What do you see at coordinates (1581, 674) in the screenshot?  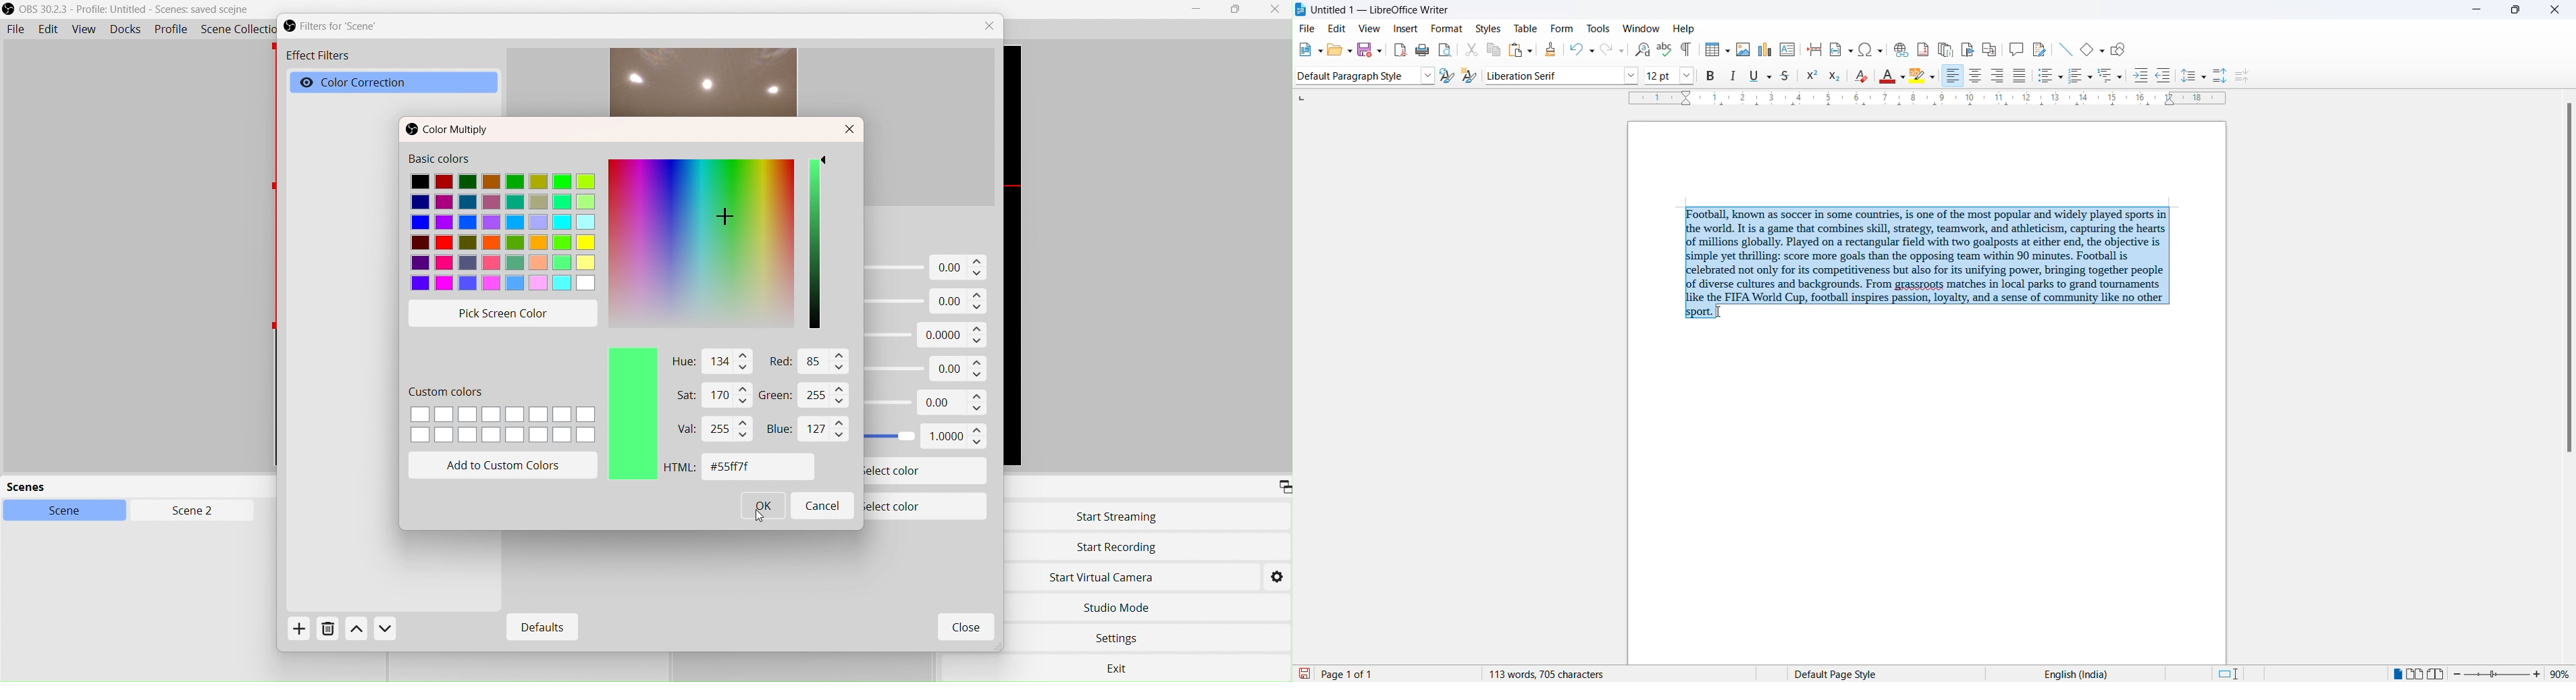 I see `word and character count` at bounding box center [1581, 674].